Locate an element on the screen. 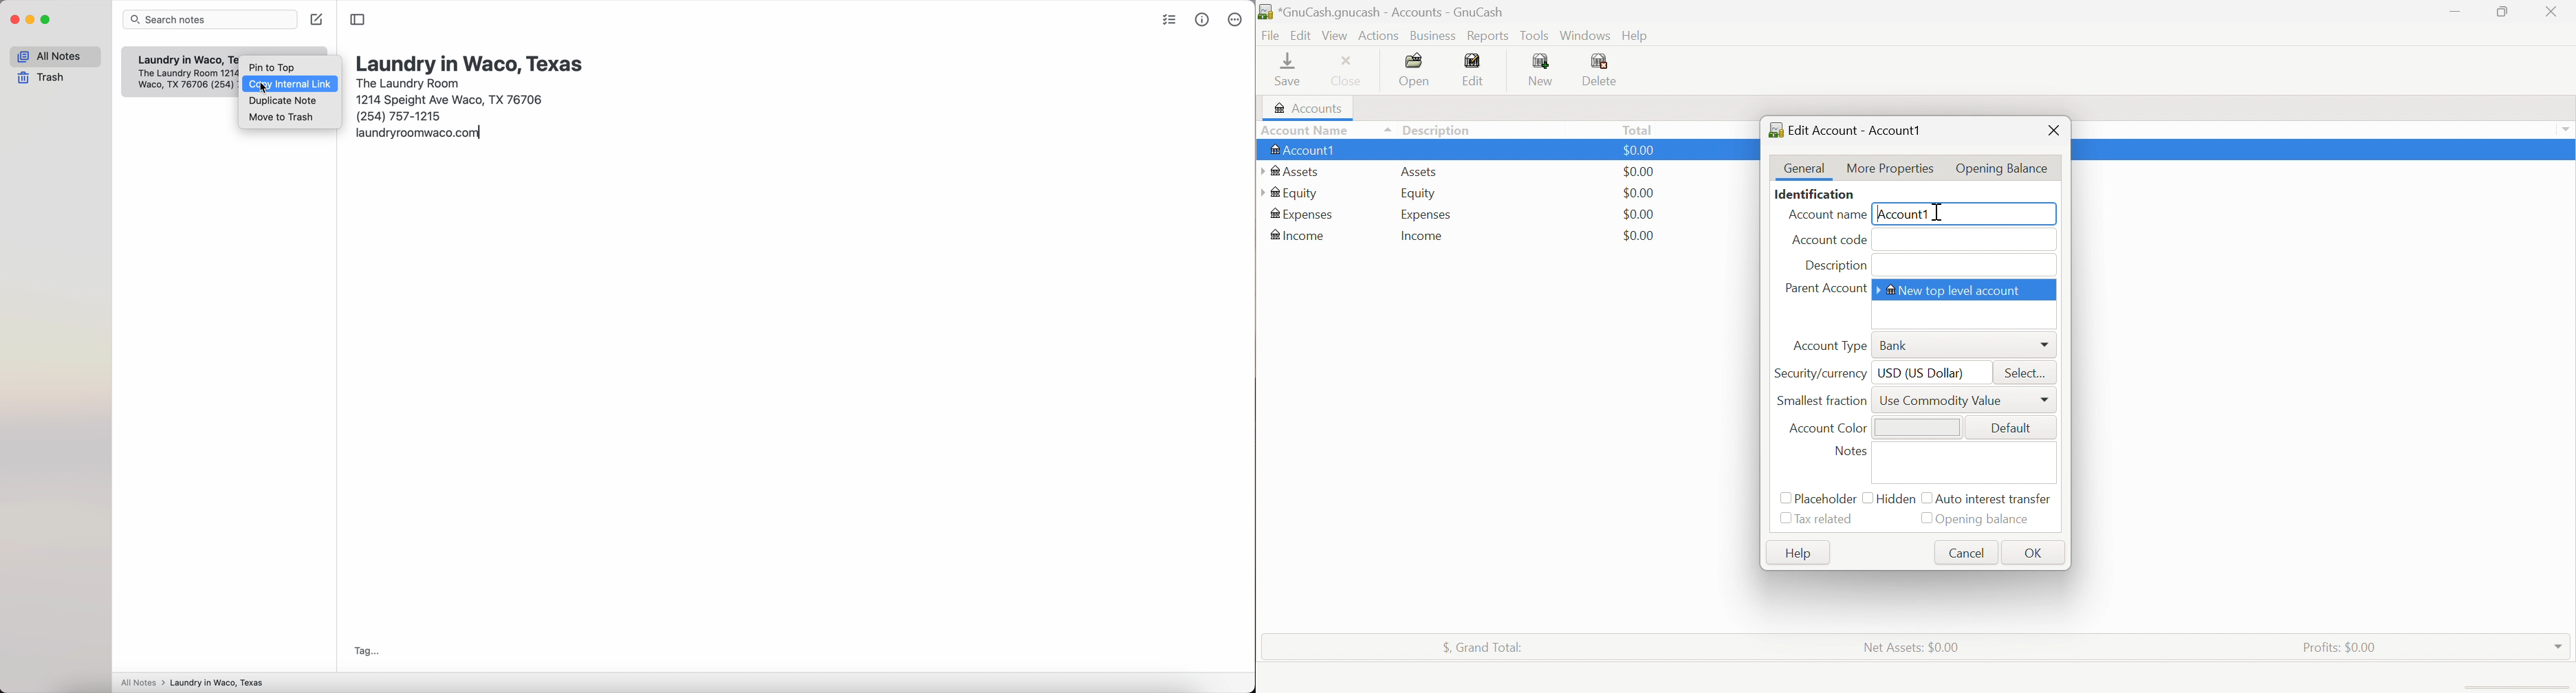 The height and width of the screenshot is (700, 2576). the laundry room is located at coordinates (409, 82).